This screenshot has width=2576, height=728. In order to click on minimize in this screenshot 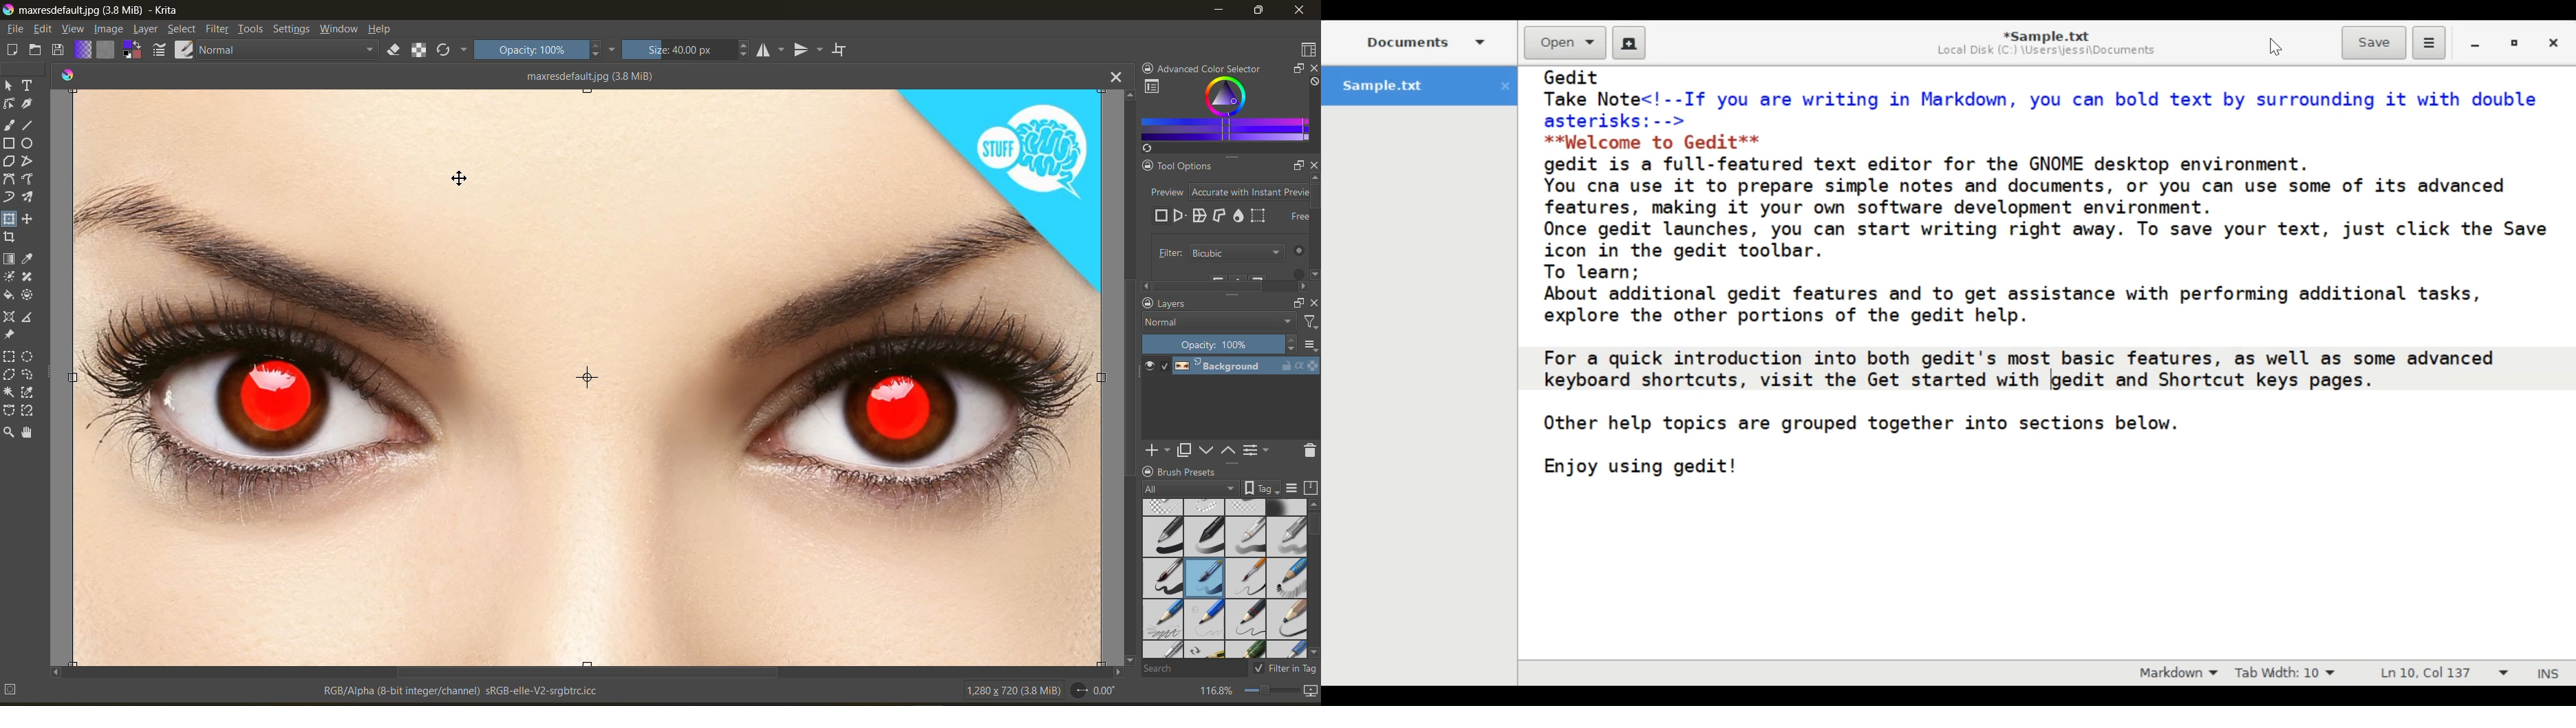, I will do `click(1220, 12)`.